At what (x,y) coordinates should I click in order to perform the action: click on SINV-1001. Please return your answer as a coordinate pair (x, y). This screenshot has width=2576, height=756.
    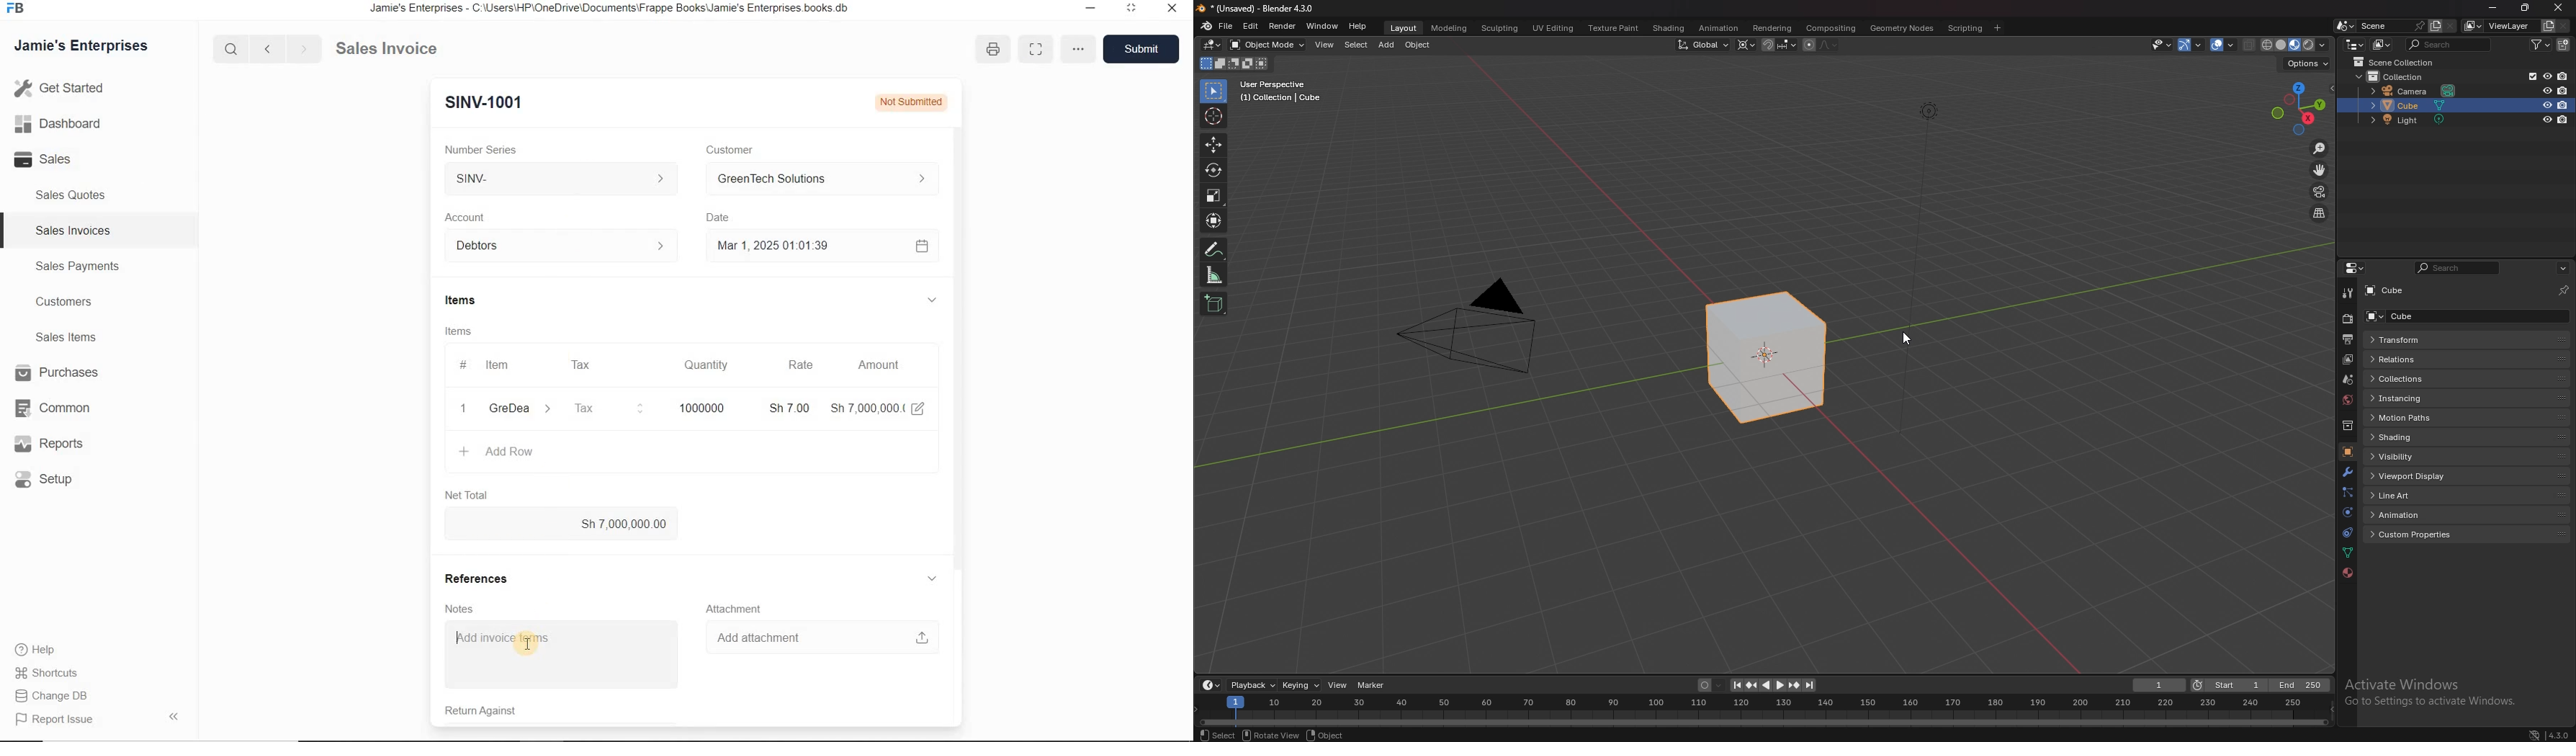
    Looking at the image, I should click on (480, 102).